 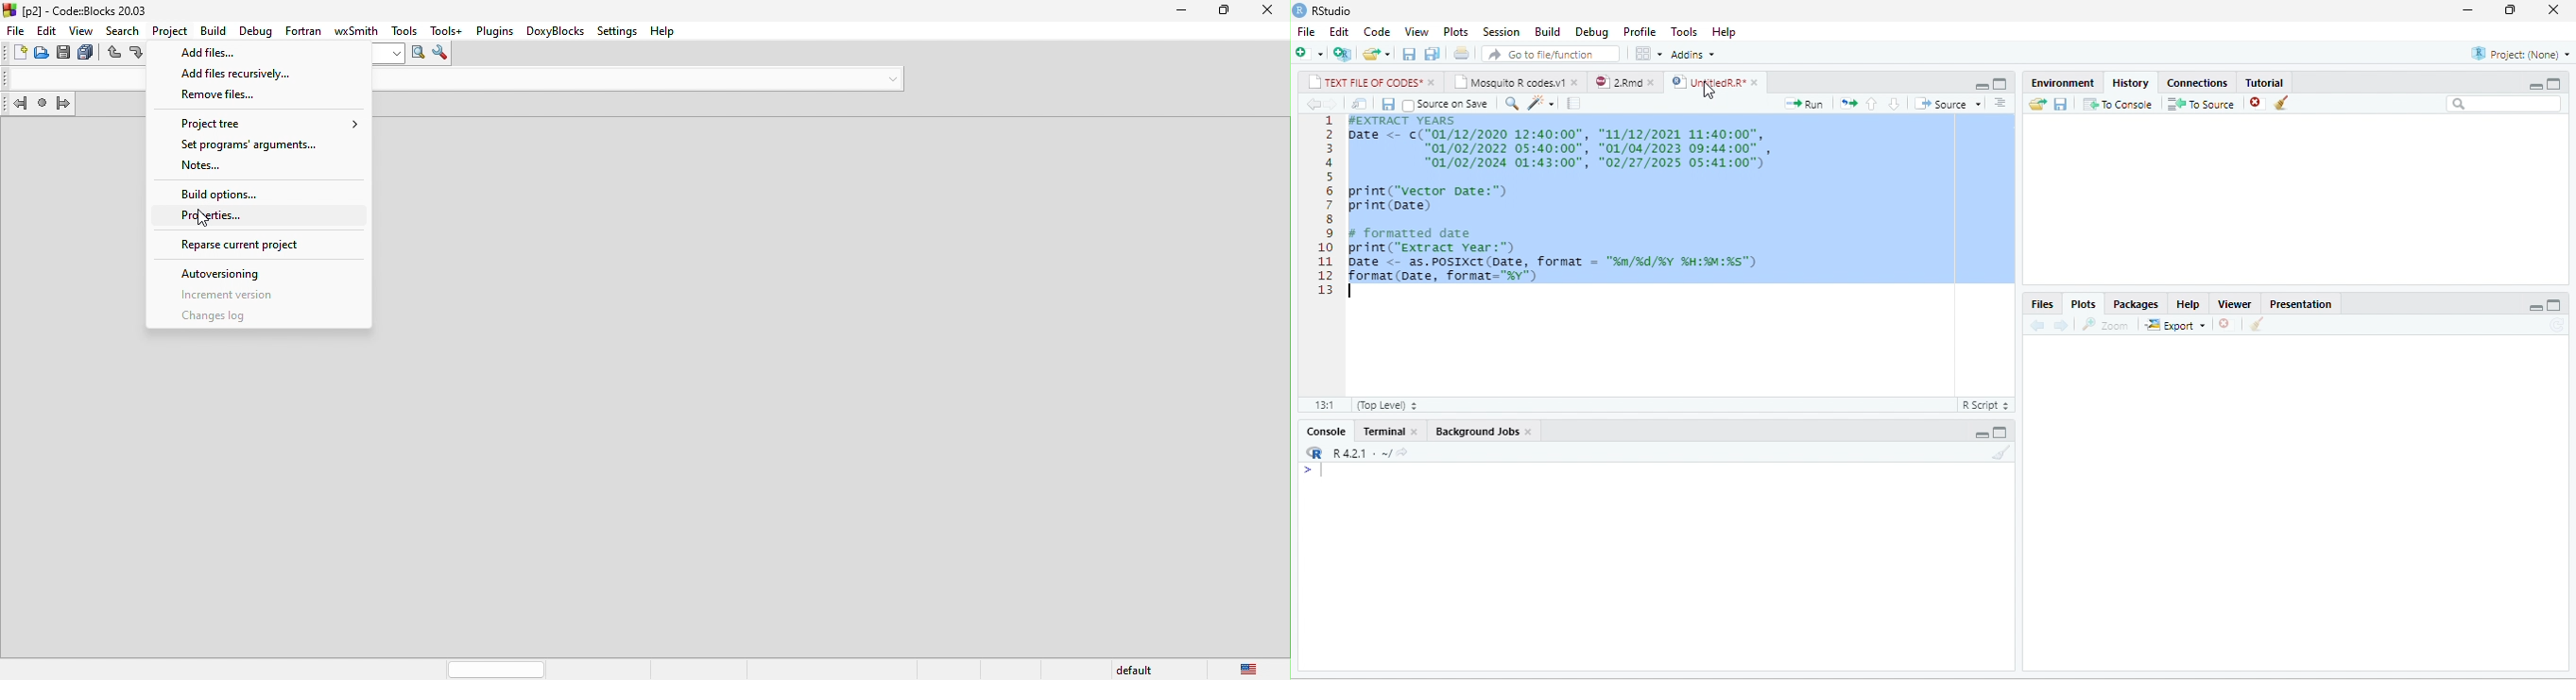 I want to click on title, so click(x=79, y=9).